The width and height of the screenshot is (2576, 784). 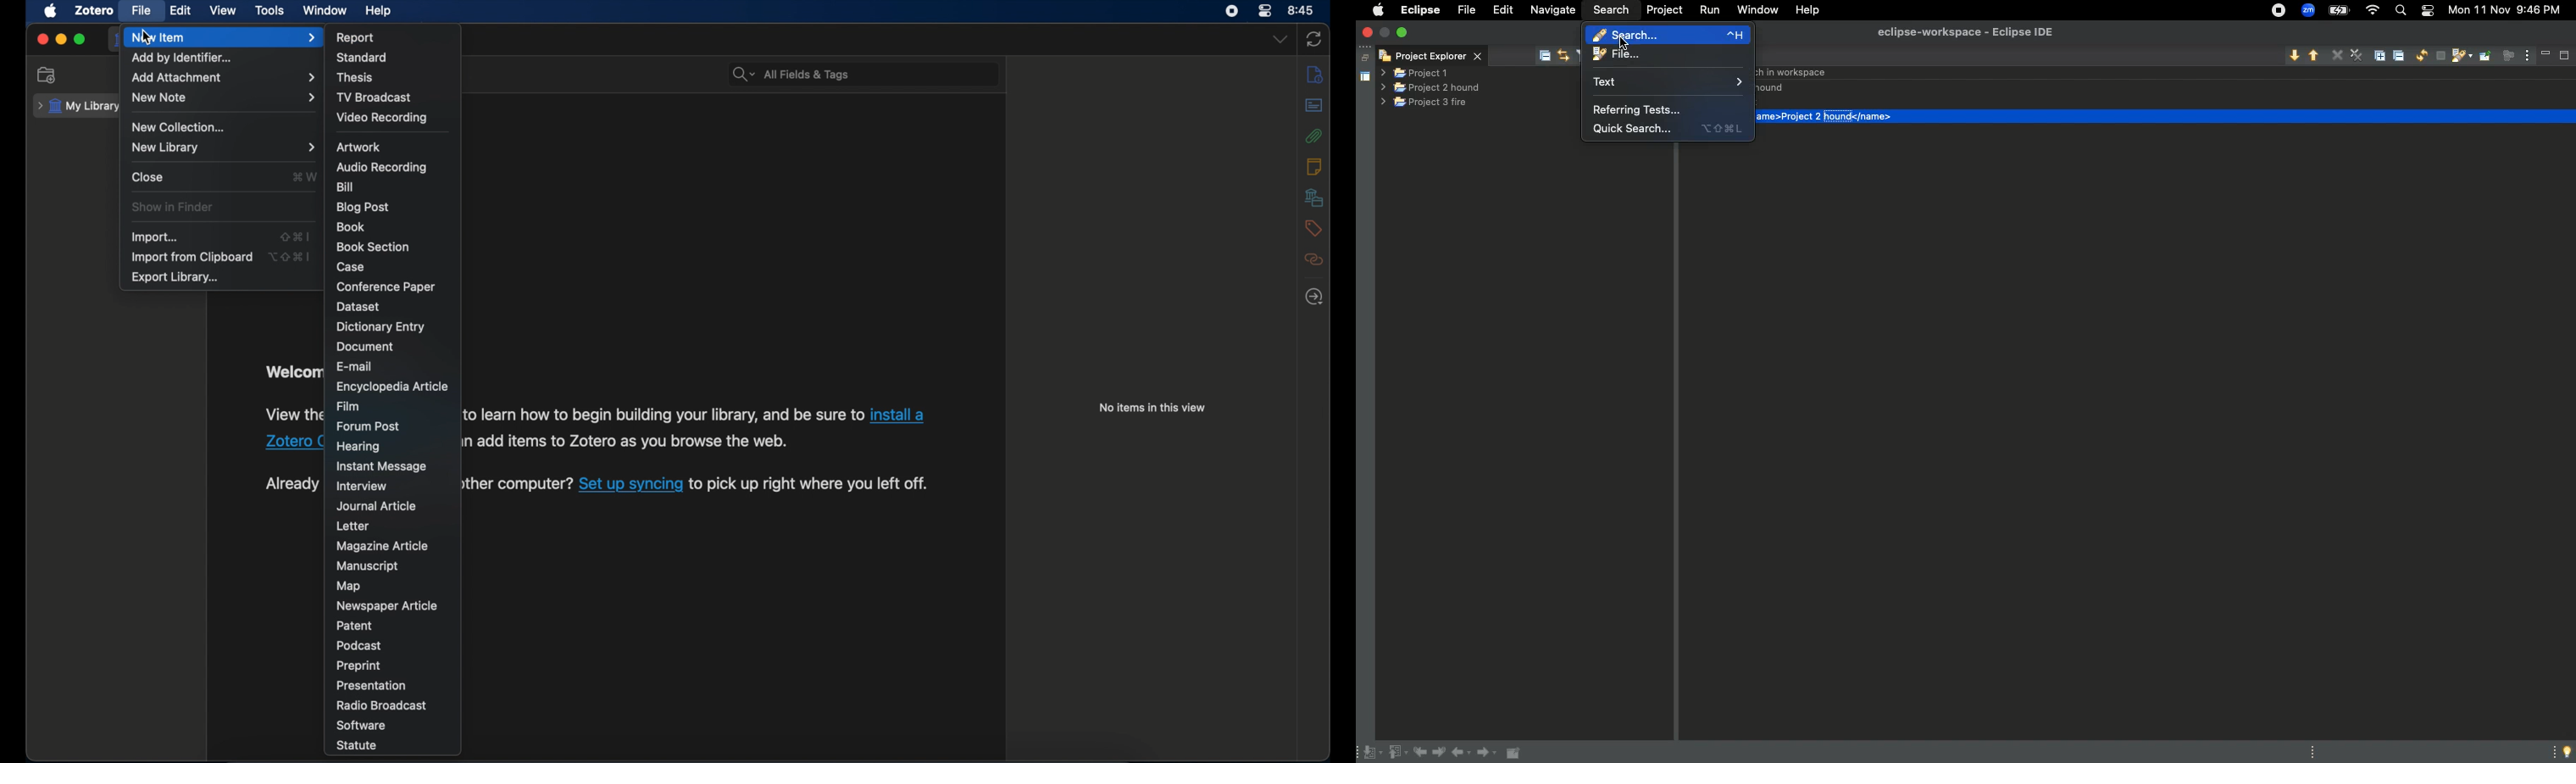 What do you see at coordinates (1279, 40) in the screenshot?
I see `dropdown` at bounding box center [1279, 40].